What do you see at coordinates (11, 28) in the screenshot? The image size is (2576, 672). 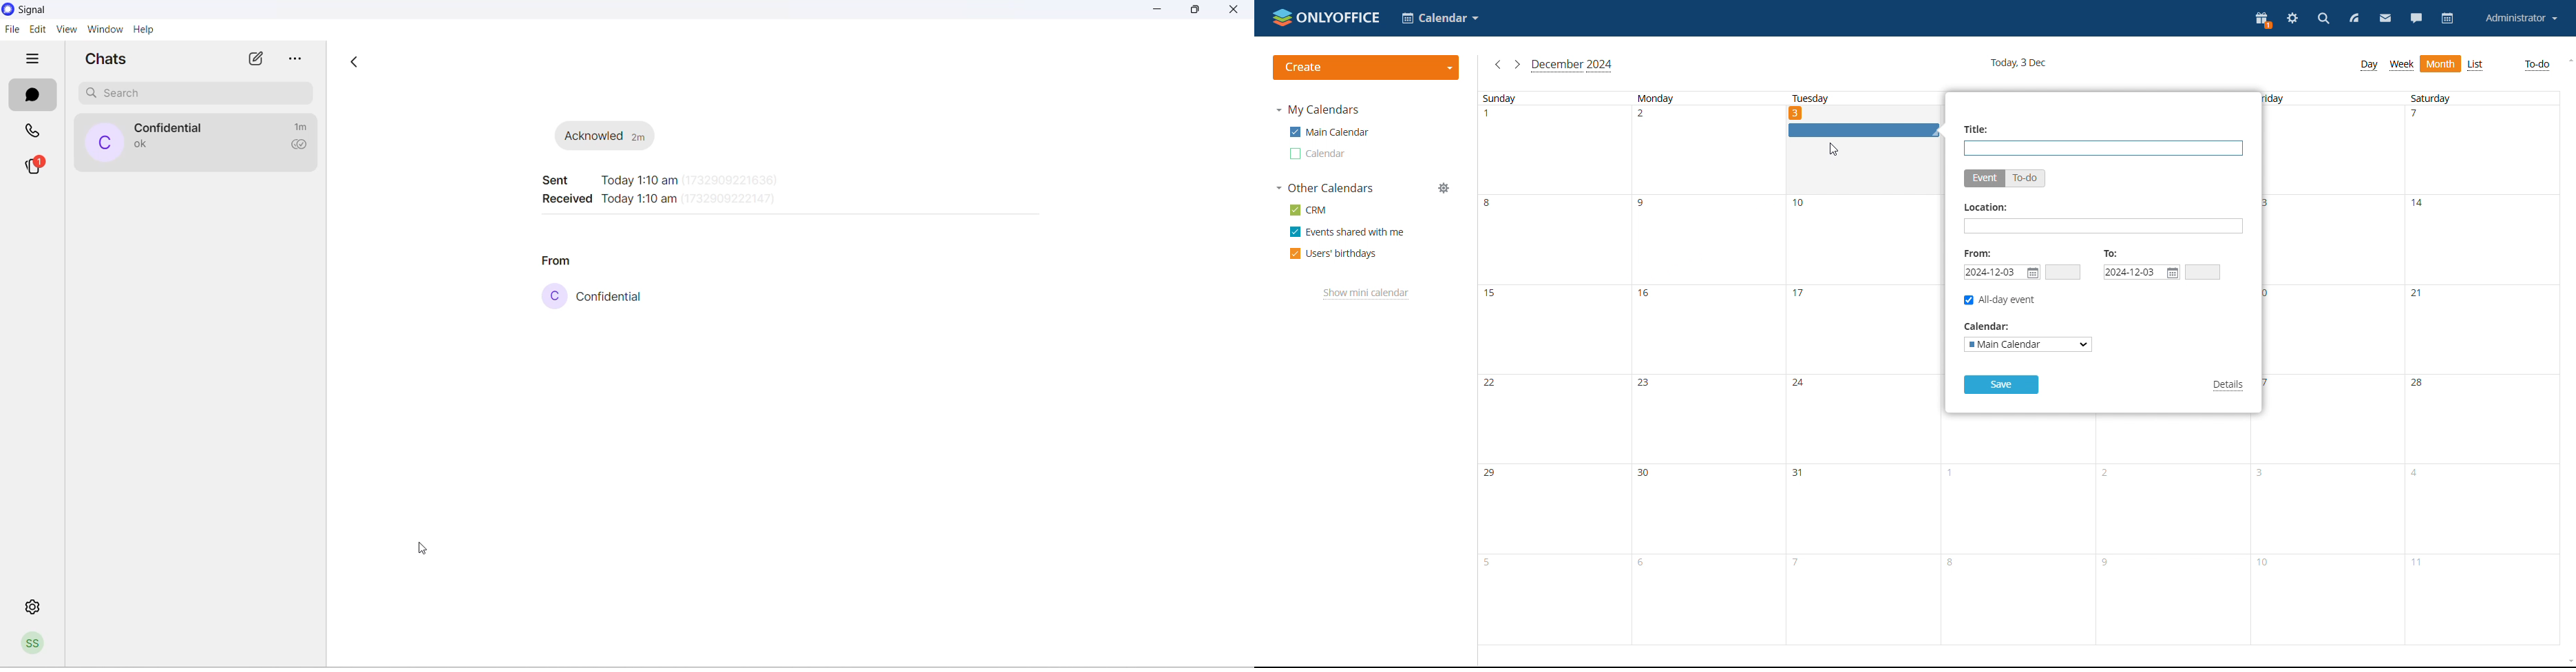 I see `file` at bounding box center [11, 28].